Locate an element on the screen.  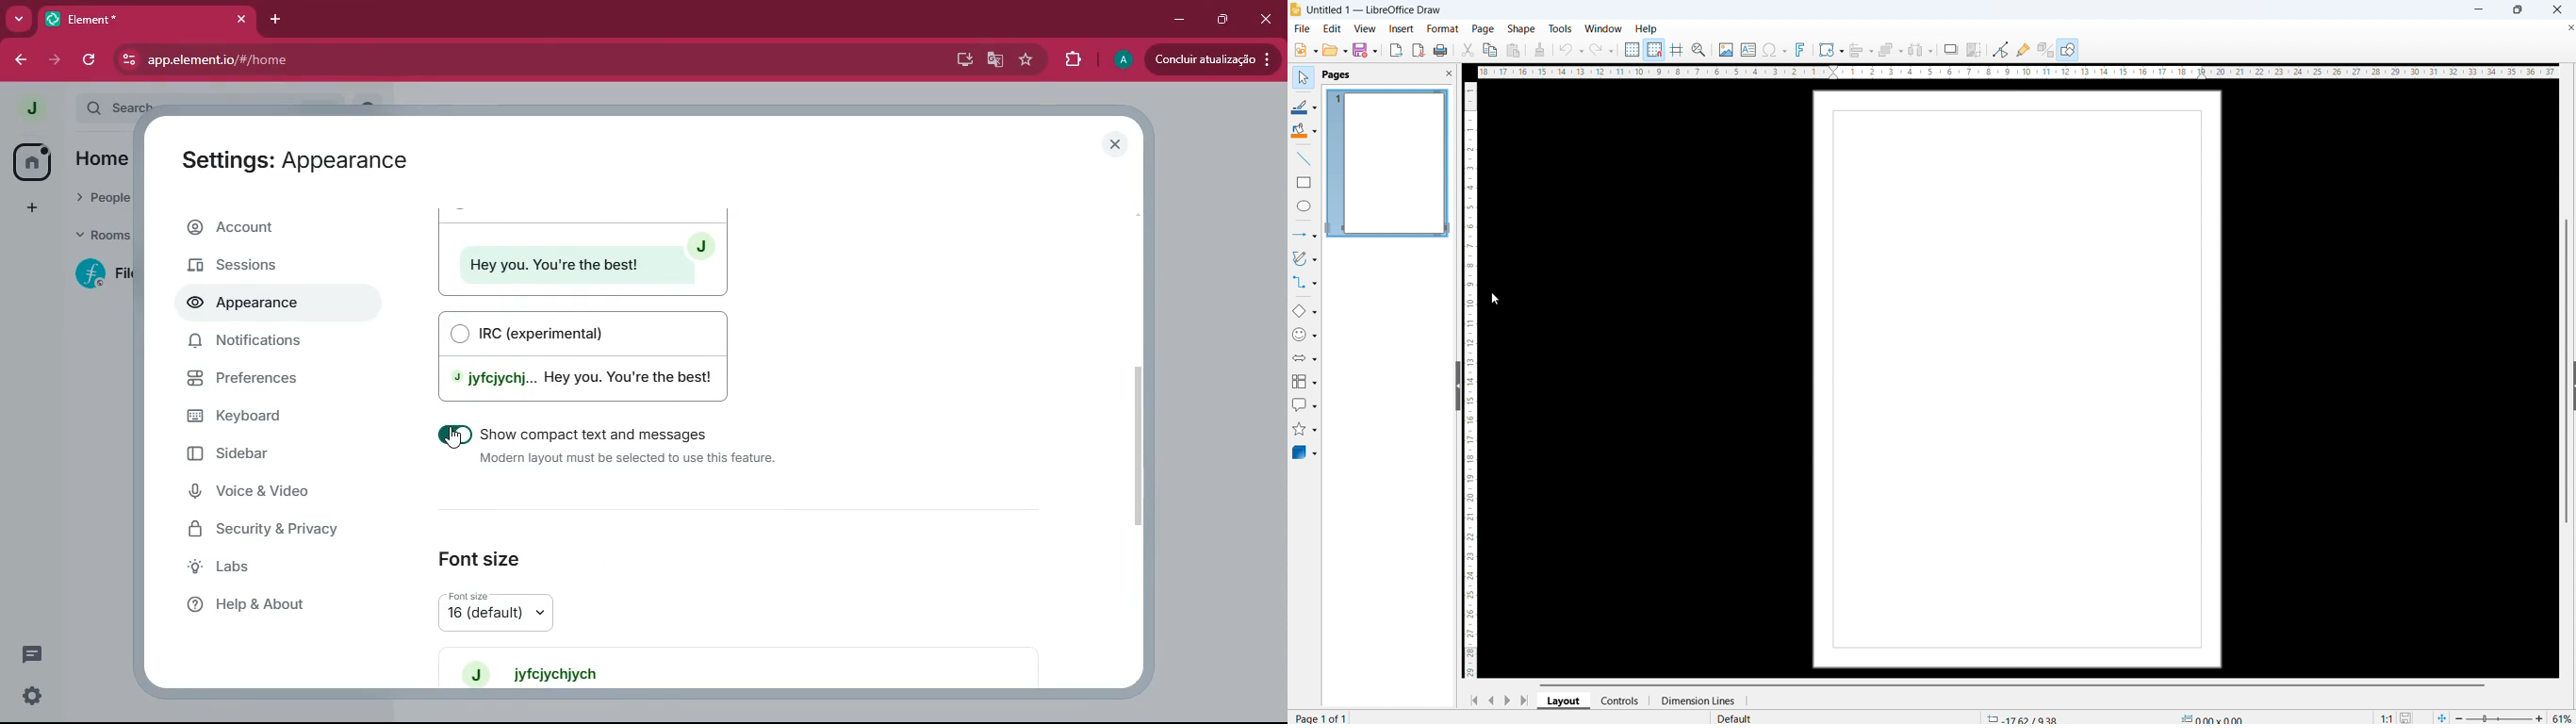
maximize is located at coordinates (2518, 10).